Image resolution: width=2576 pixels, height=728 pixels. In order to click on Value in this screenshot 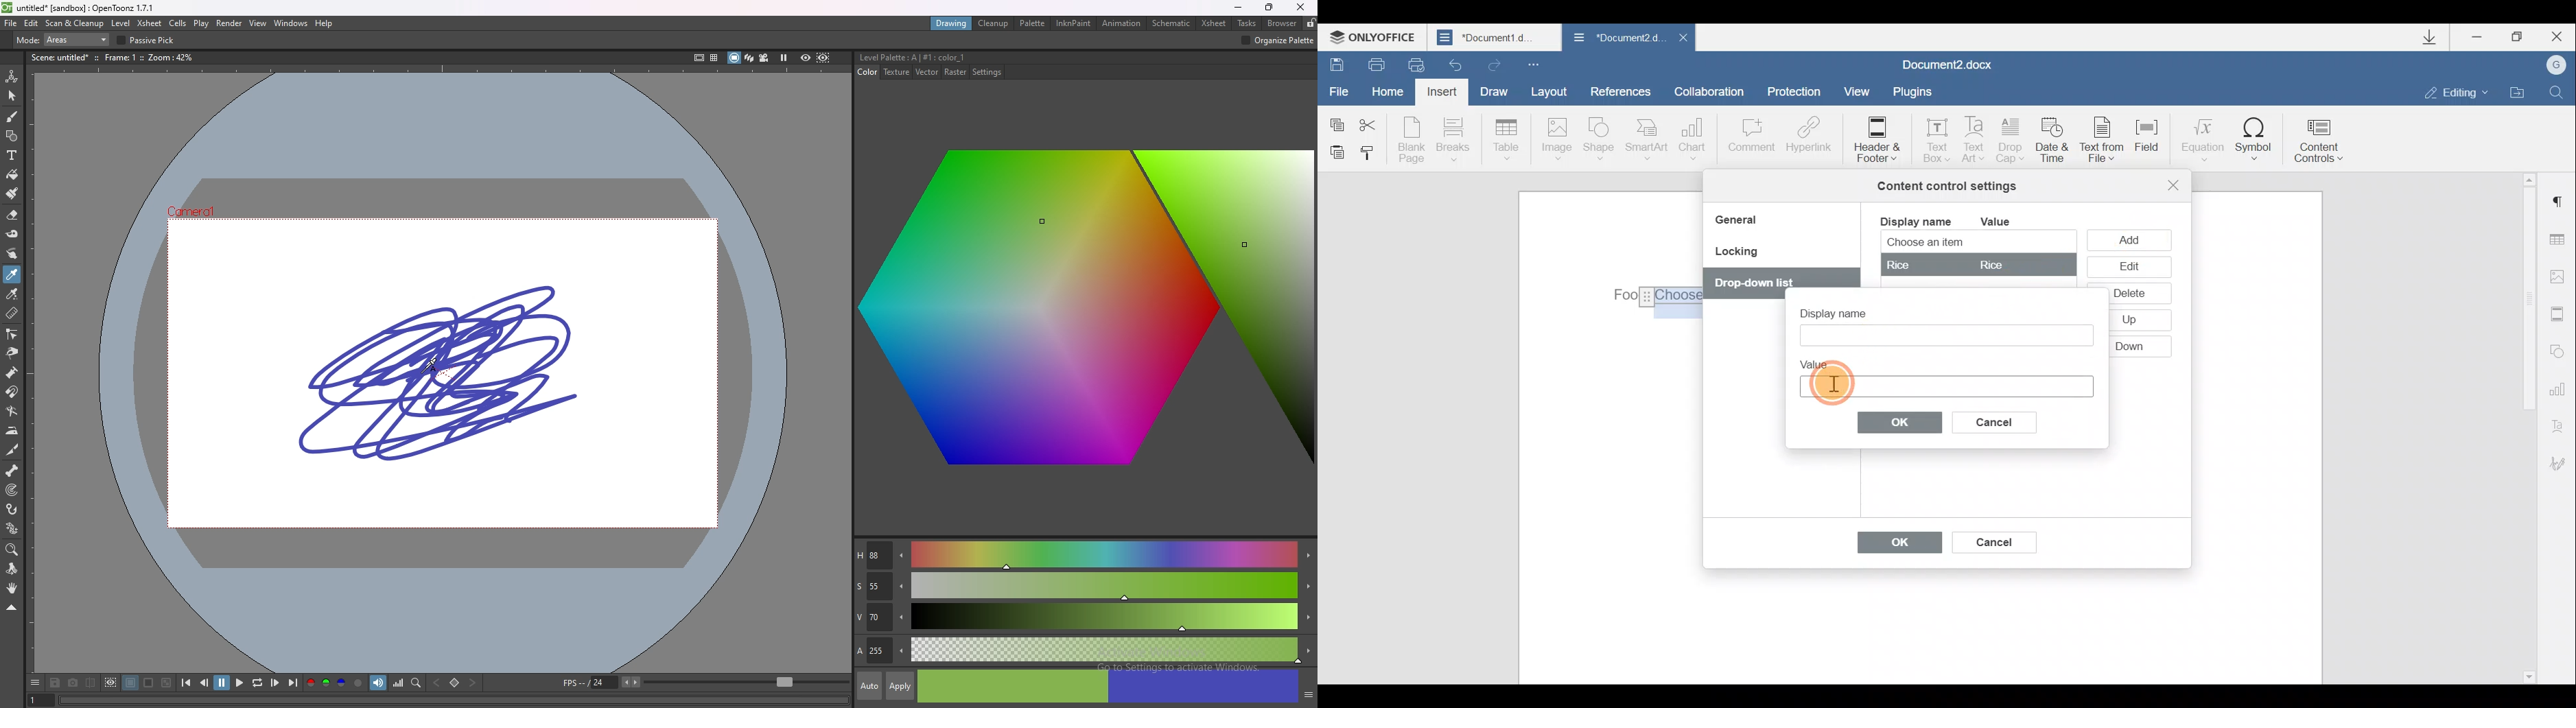, I will do `click(1820, 361)`.